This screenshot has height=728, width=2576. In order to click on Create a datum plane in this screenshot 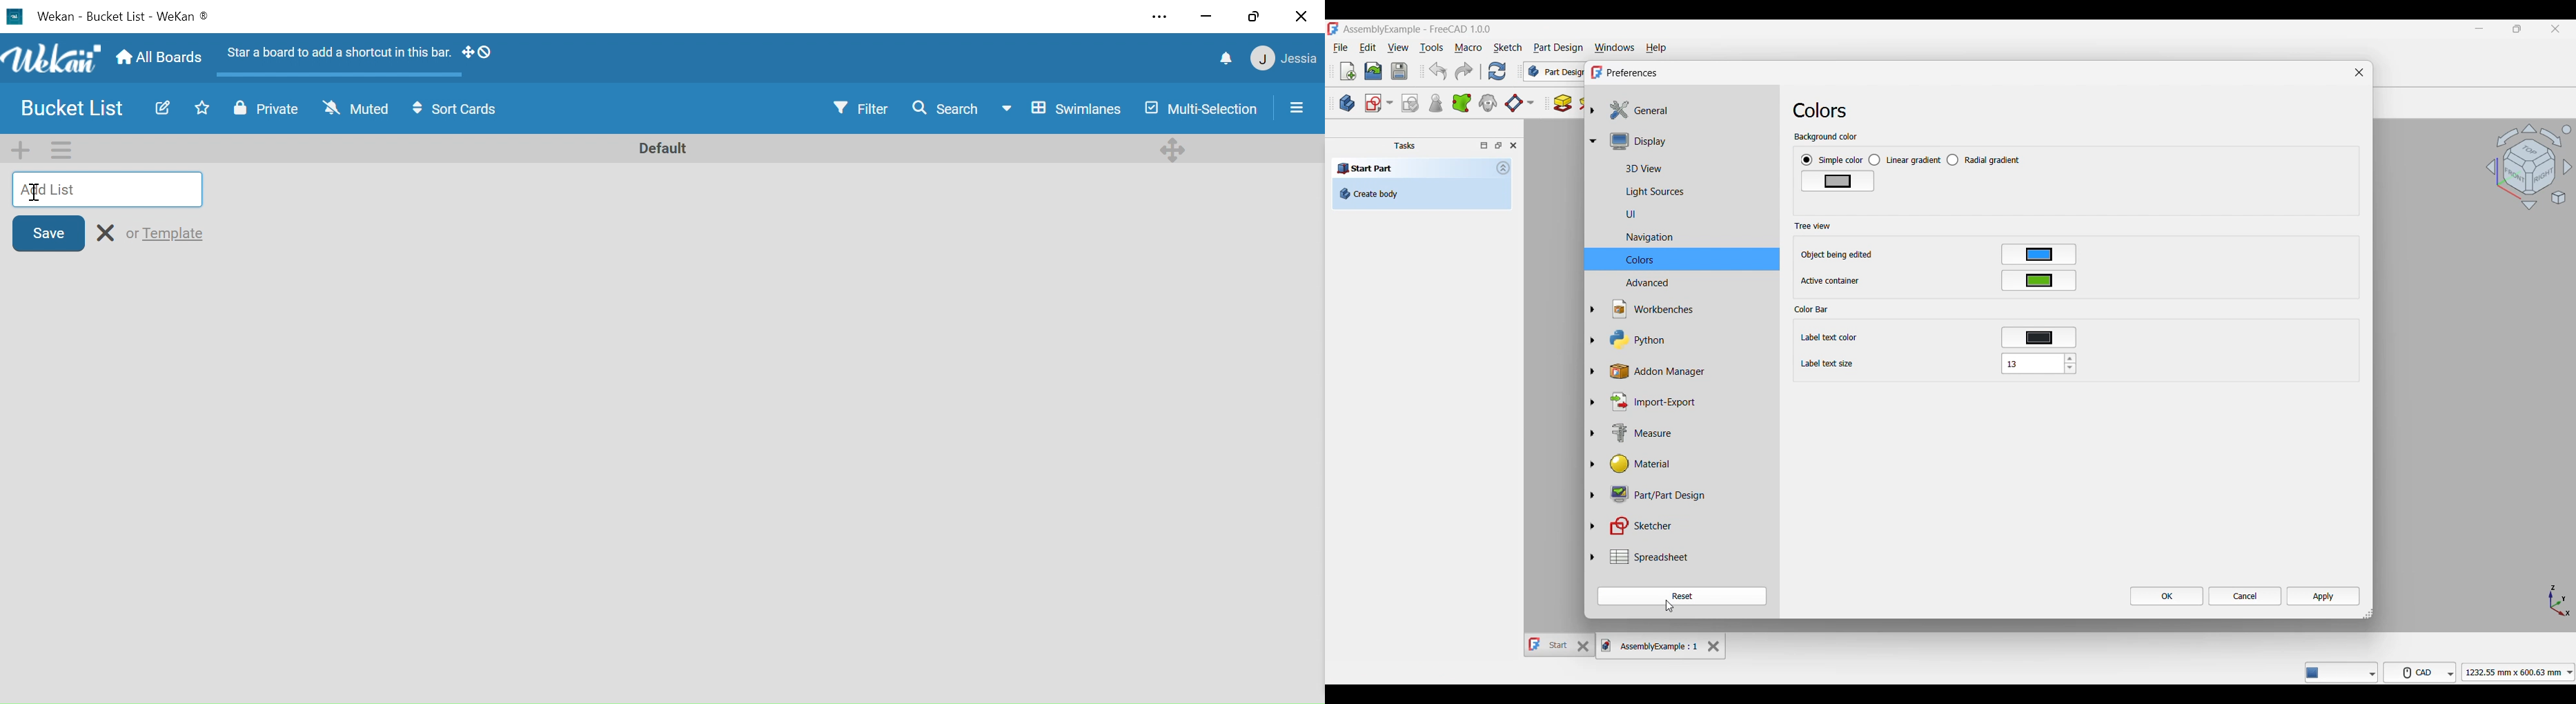, I will do `click(1519, 104)`.